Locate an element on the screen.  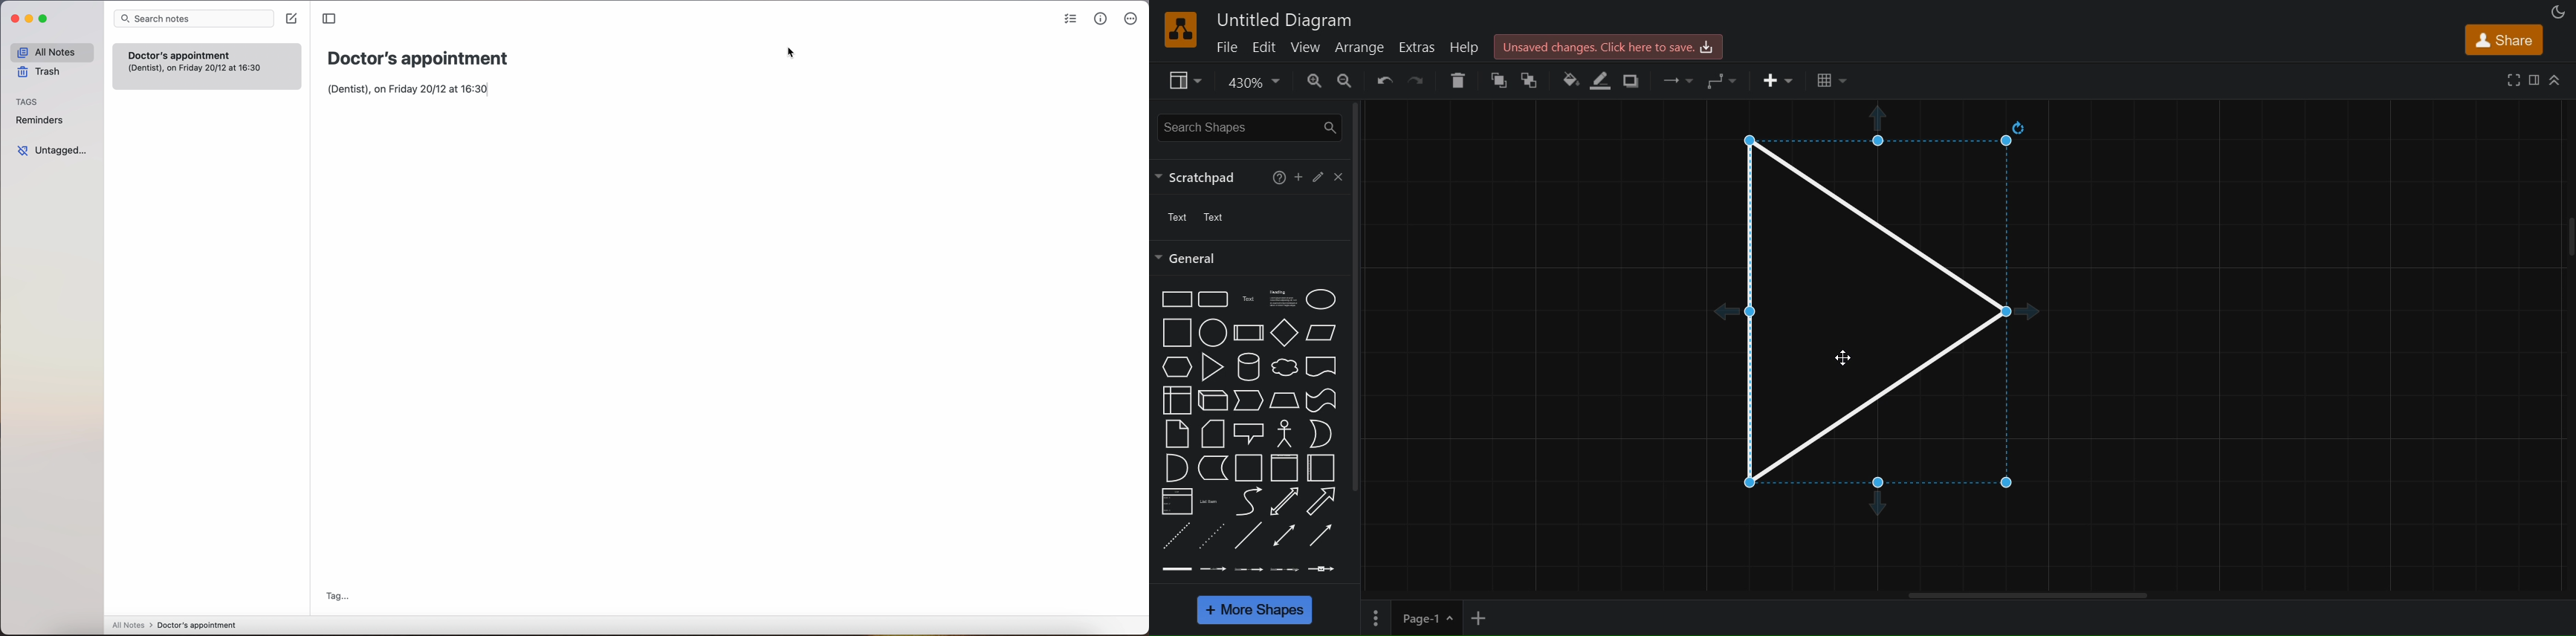
To back is located at coordinates (1533, 80).